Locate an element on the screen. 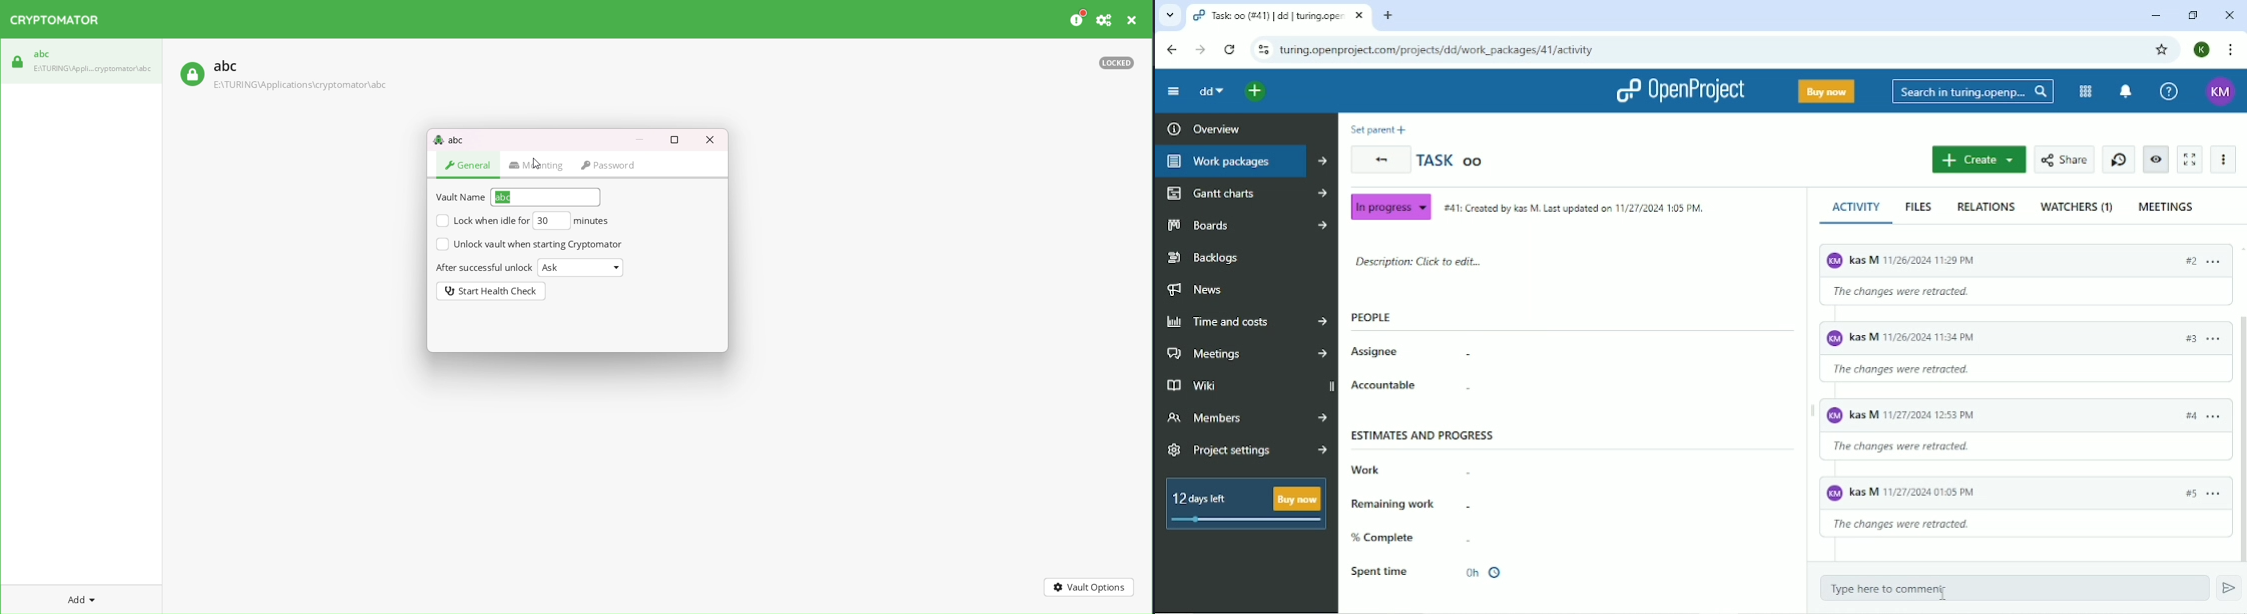 The height and width of the screenshot is (616, 2268). #5 is located at coordinates (2186, 500).